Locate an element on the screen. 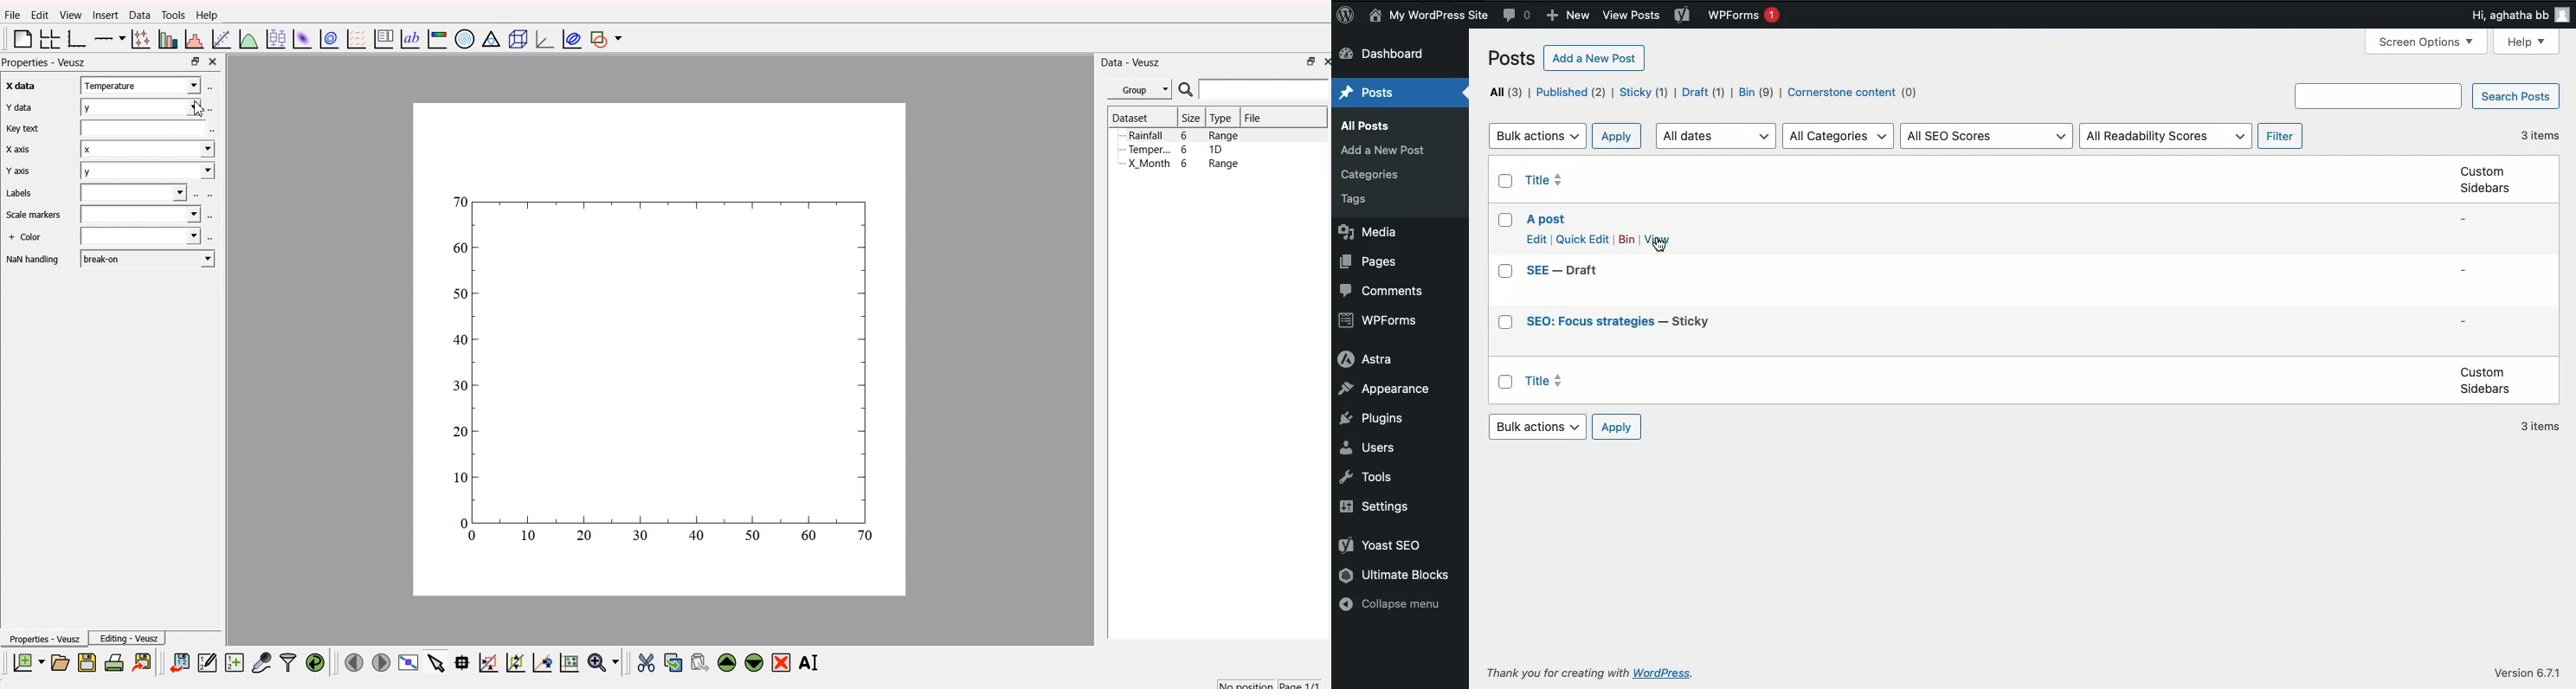 The height and width of the screenshot is (700, 2576). Appearance is located at coordinates (1388, 392).